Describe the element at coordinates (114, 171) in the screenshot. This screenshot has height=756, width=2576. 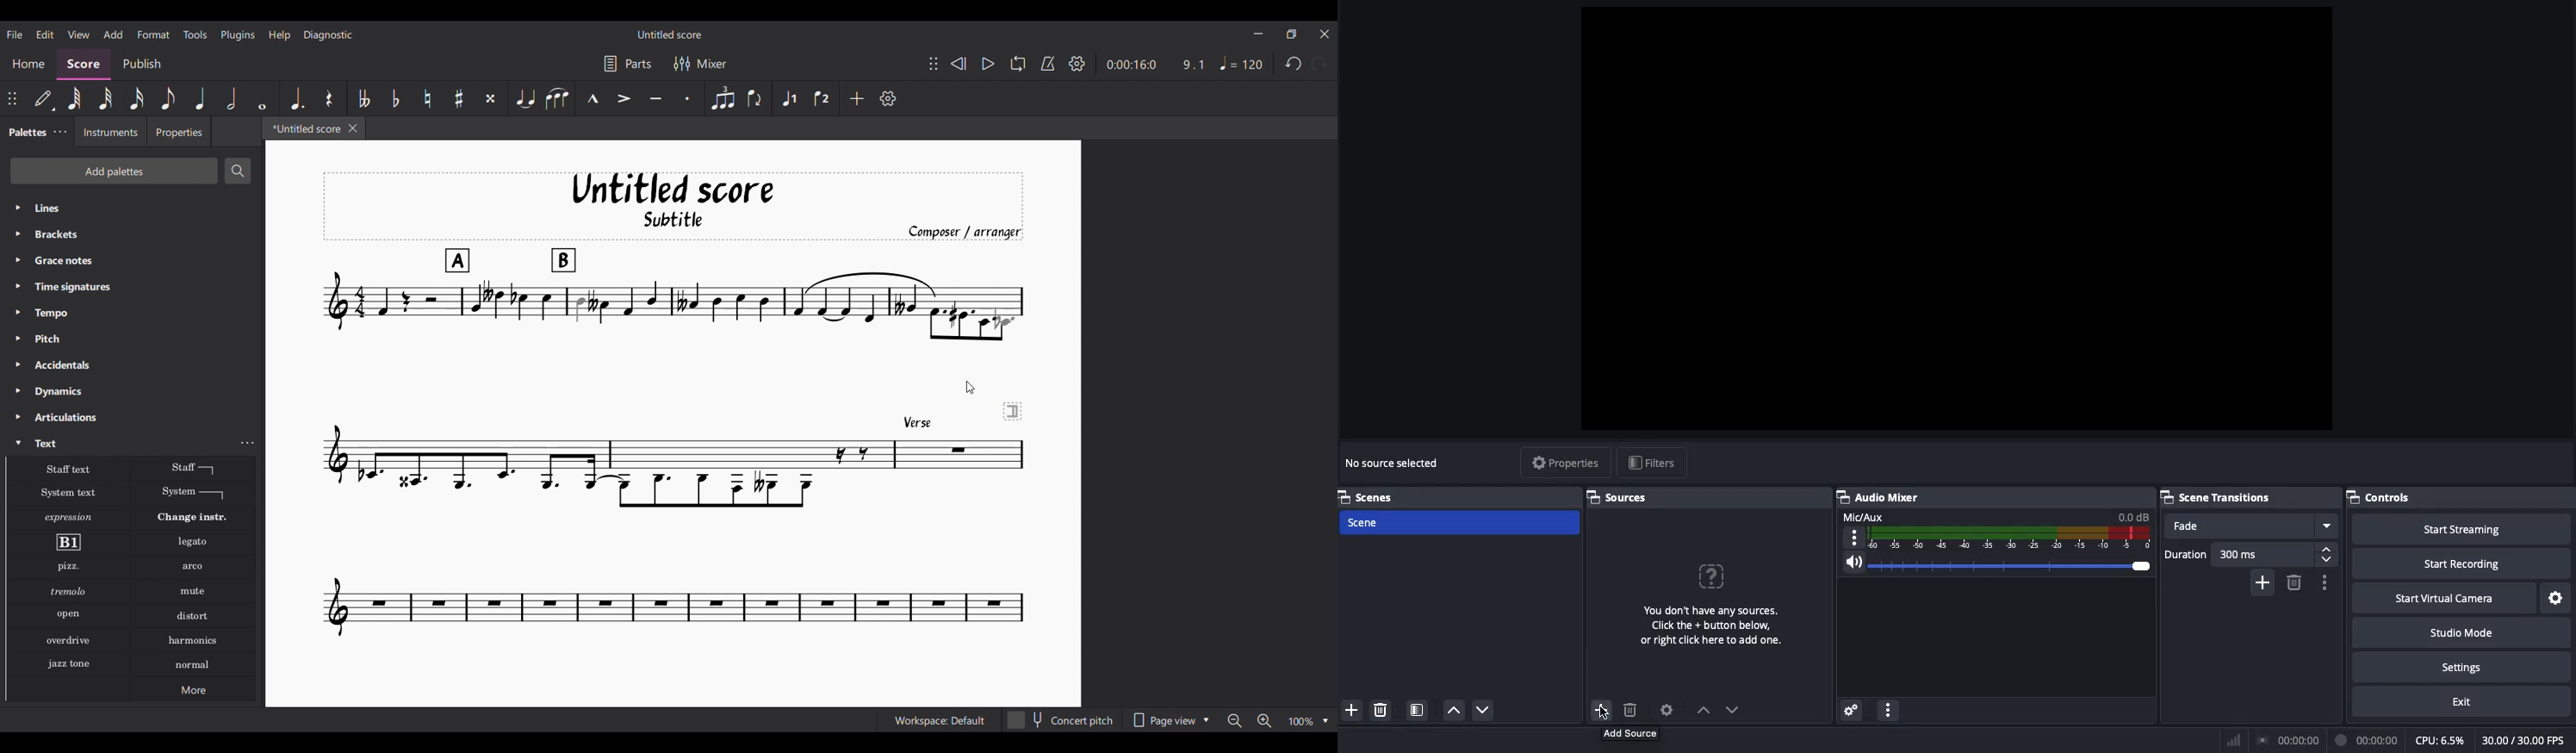
I see `Add palettes` at that location.